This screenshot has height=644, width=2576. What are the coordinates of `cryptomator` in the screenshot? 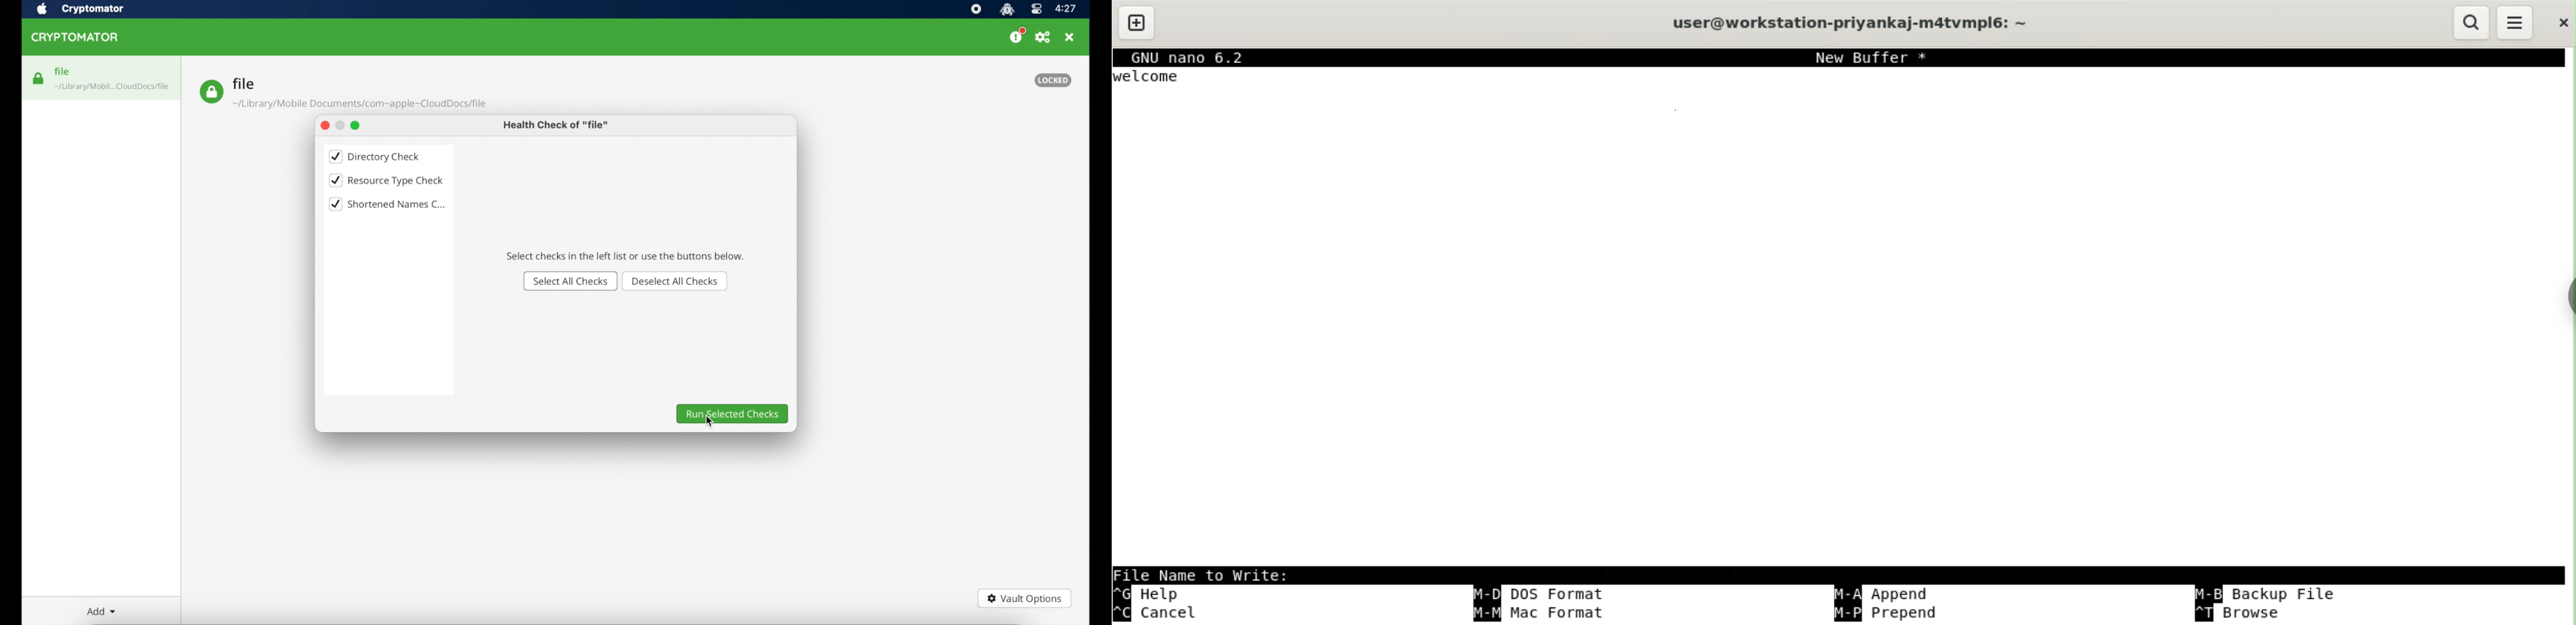 It's located at (77, 38).